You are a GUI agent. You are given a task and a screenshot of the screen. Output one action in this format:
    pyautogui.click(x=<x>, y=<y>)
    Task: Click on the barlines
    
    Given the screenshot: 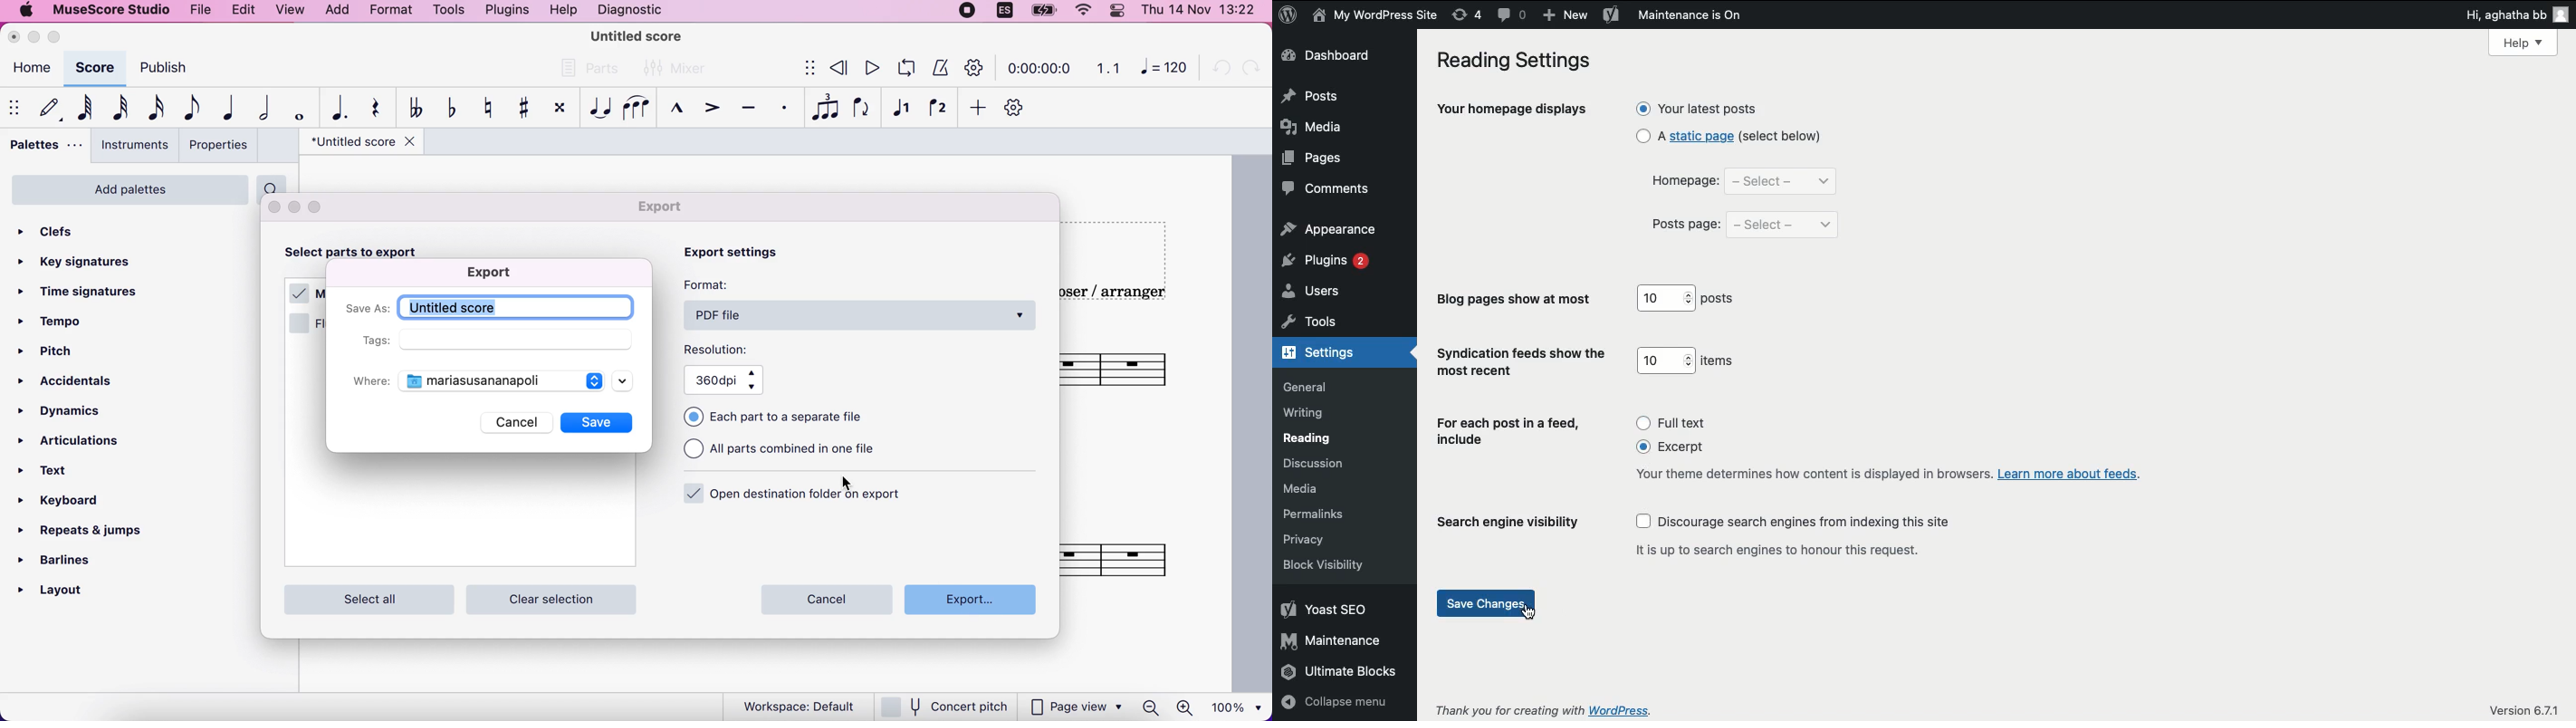 What is the action you would take?
    pyautogui.click(x=69, y=562)
    